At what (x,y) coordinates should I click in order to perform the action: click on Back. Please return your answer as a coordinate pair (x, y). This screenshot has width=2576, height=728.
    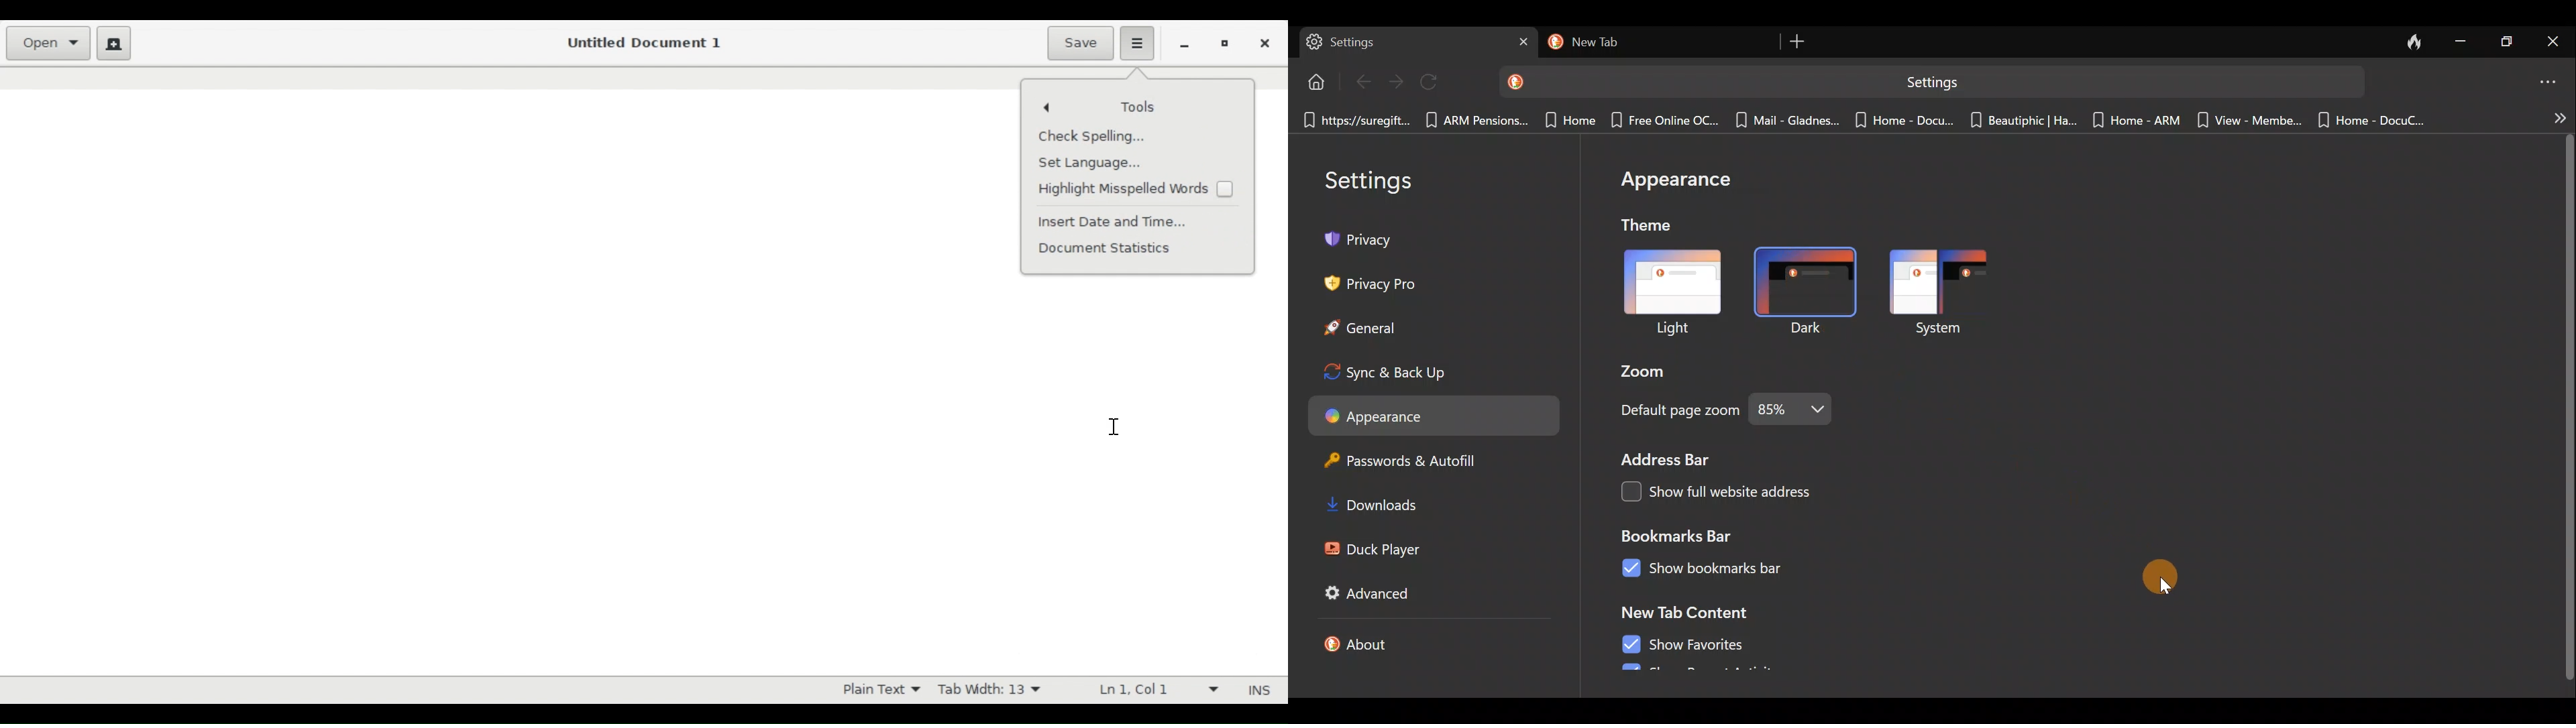
    Looking at the image, I should click on (1363, 80).